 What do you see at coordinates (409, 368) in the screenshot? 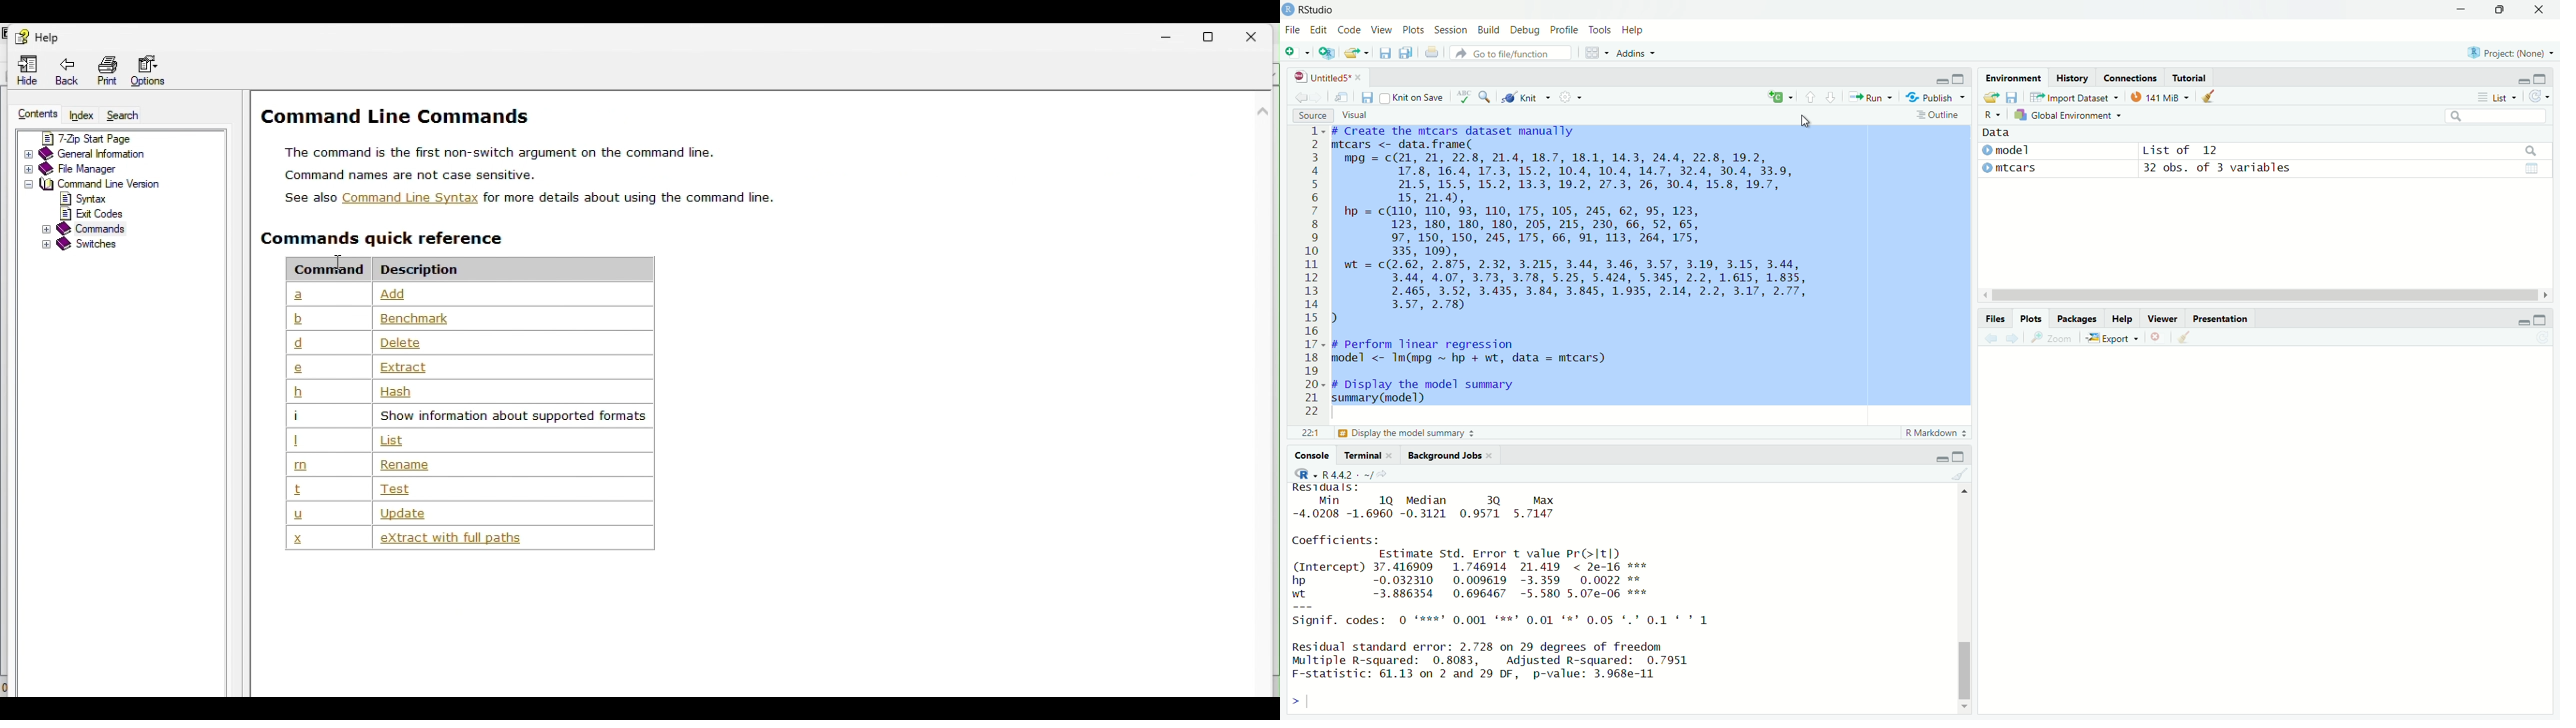
I see `description` at bounding box center [409, 368].